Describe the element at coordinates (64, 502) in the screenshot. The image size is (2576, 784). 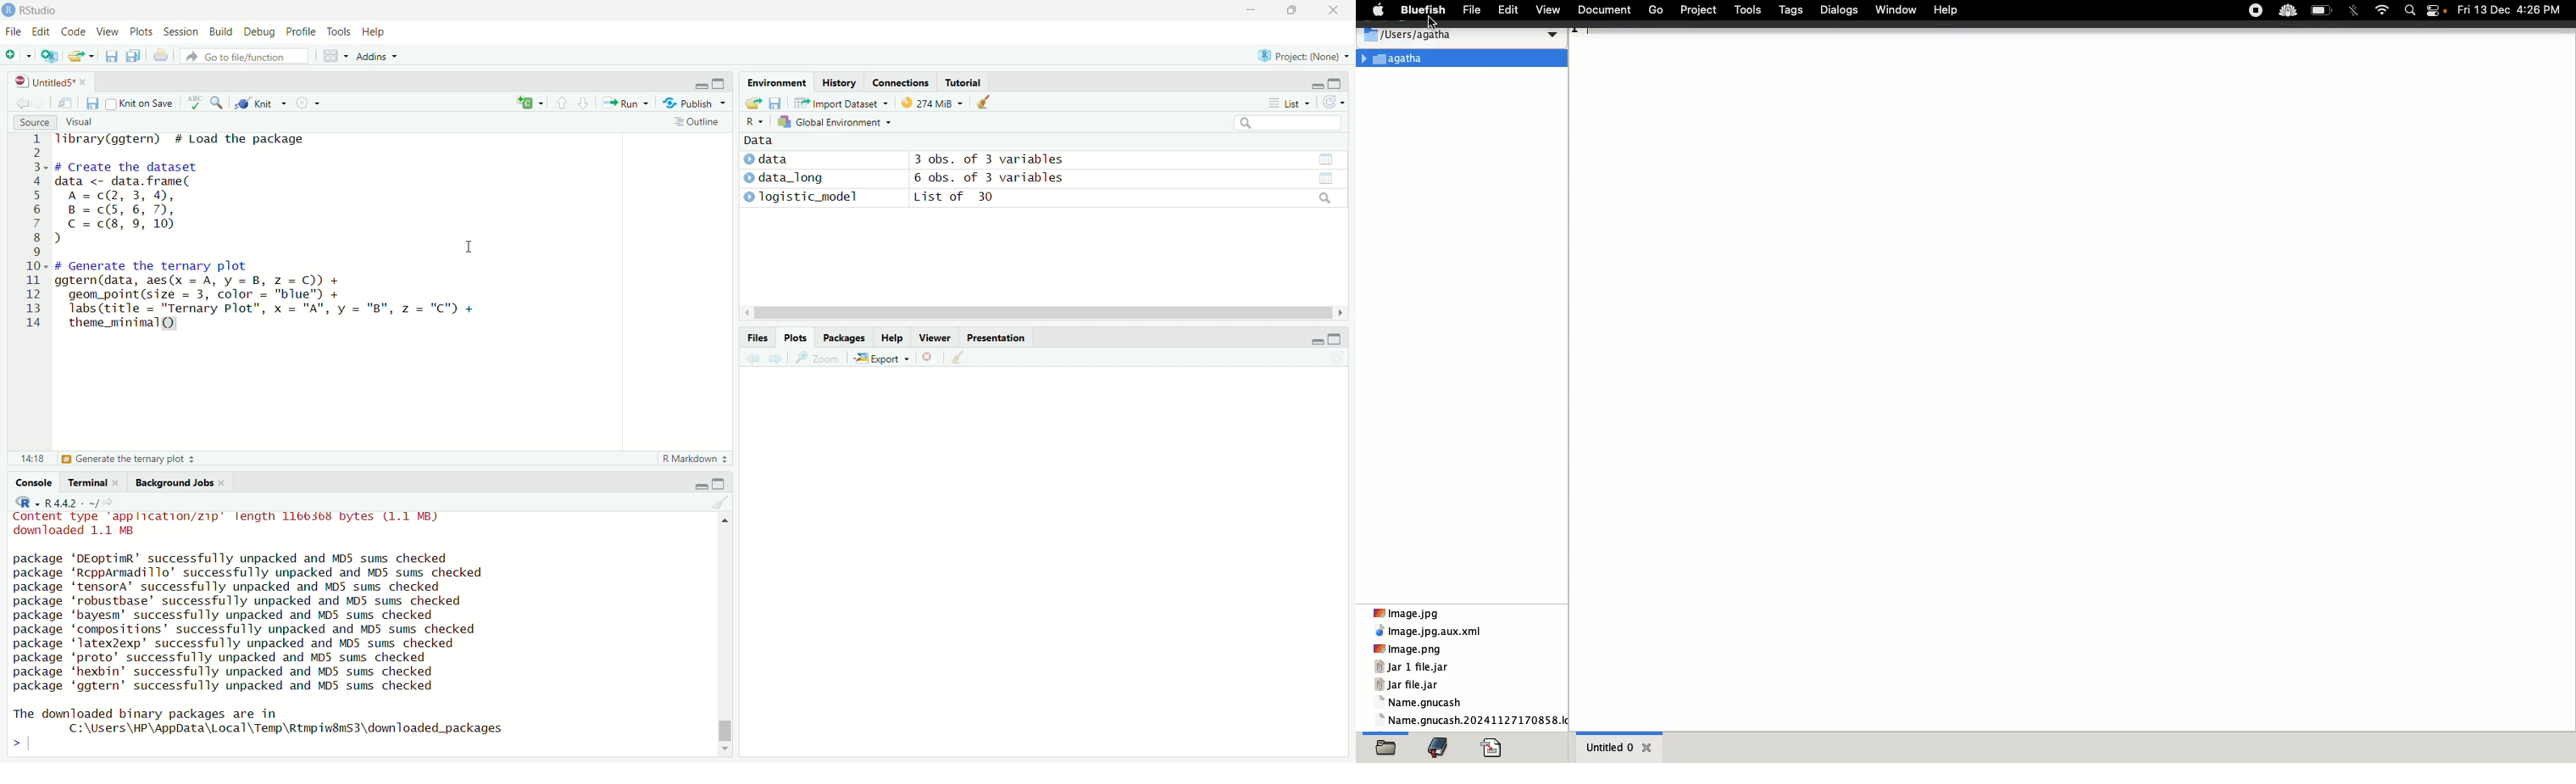
I see `R442 - ~` at that location.